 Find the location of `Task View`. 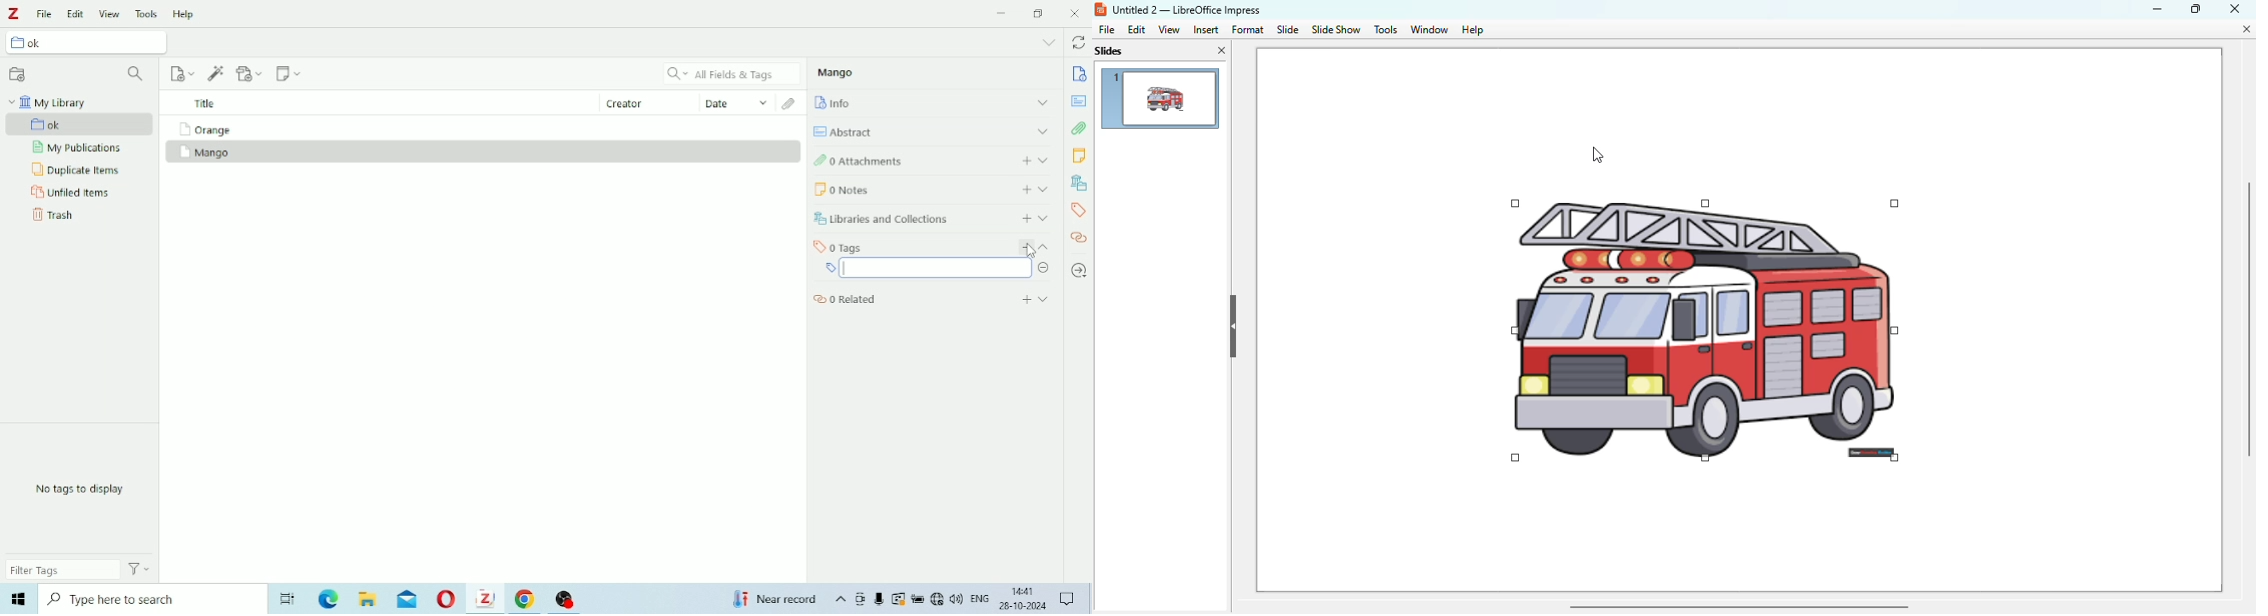

Task View is located at coordinates (290, 597).